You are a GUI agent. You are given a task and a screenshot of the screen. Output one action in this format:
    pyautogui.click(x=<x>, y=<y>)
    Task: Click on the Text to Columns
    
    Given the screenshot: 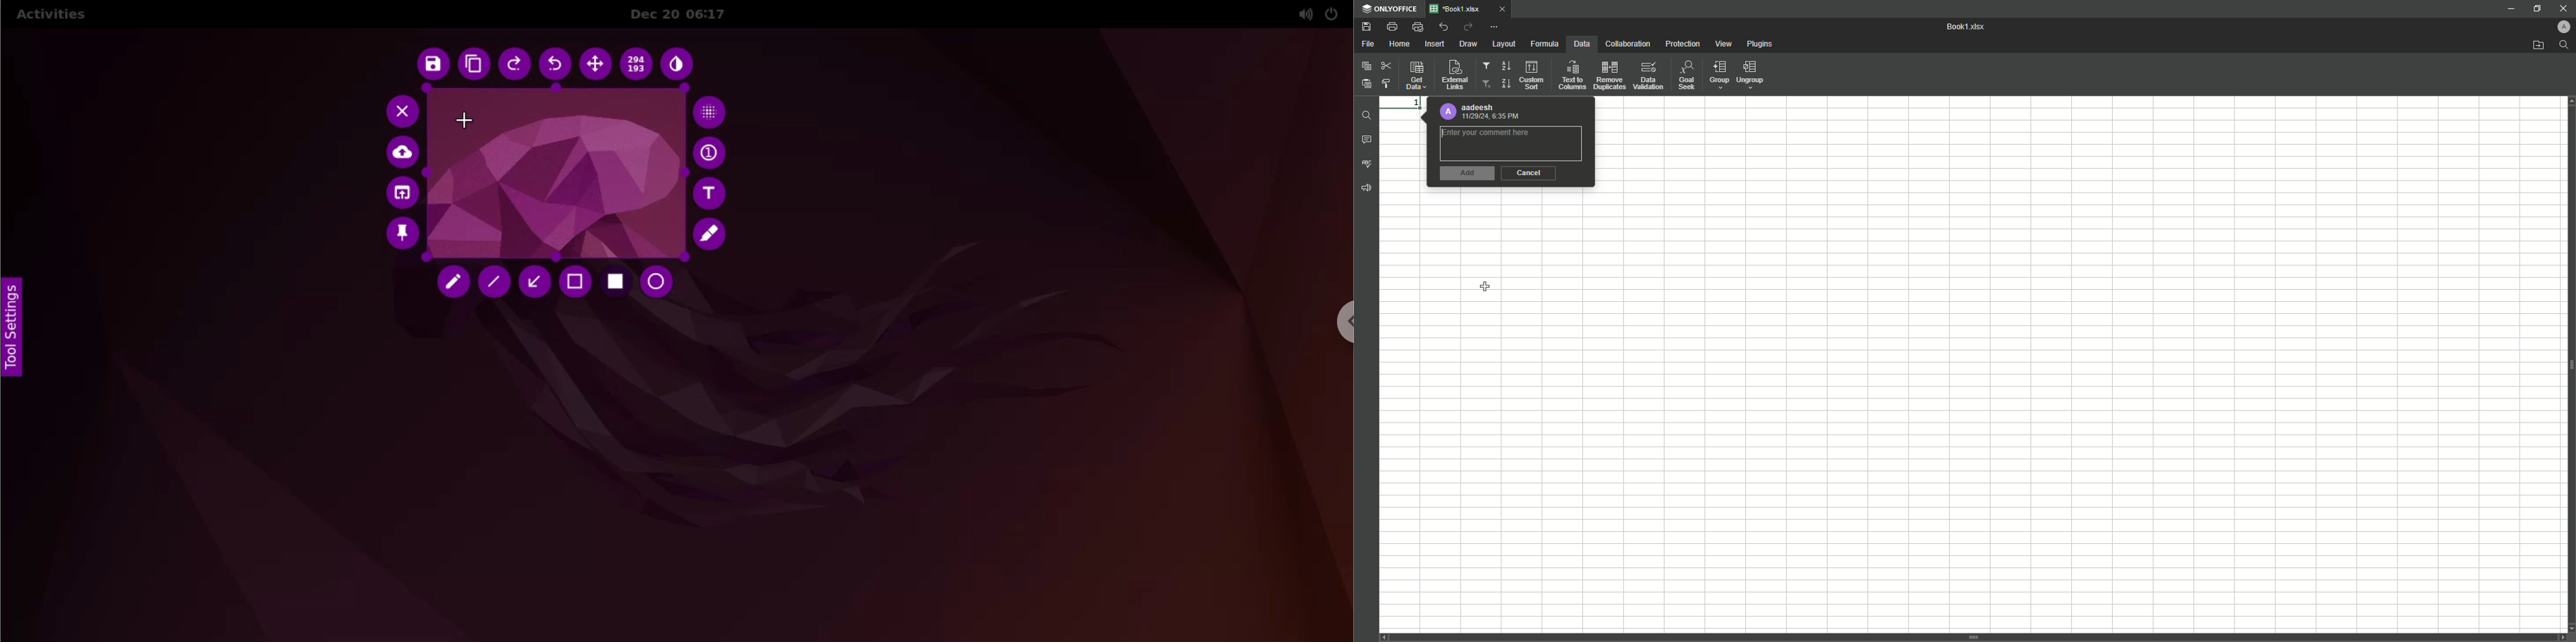 What is the action you would take?
    pyautogui.click(x=1572, y=75)
    